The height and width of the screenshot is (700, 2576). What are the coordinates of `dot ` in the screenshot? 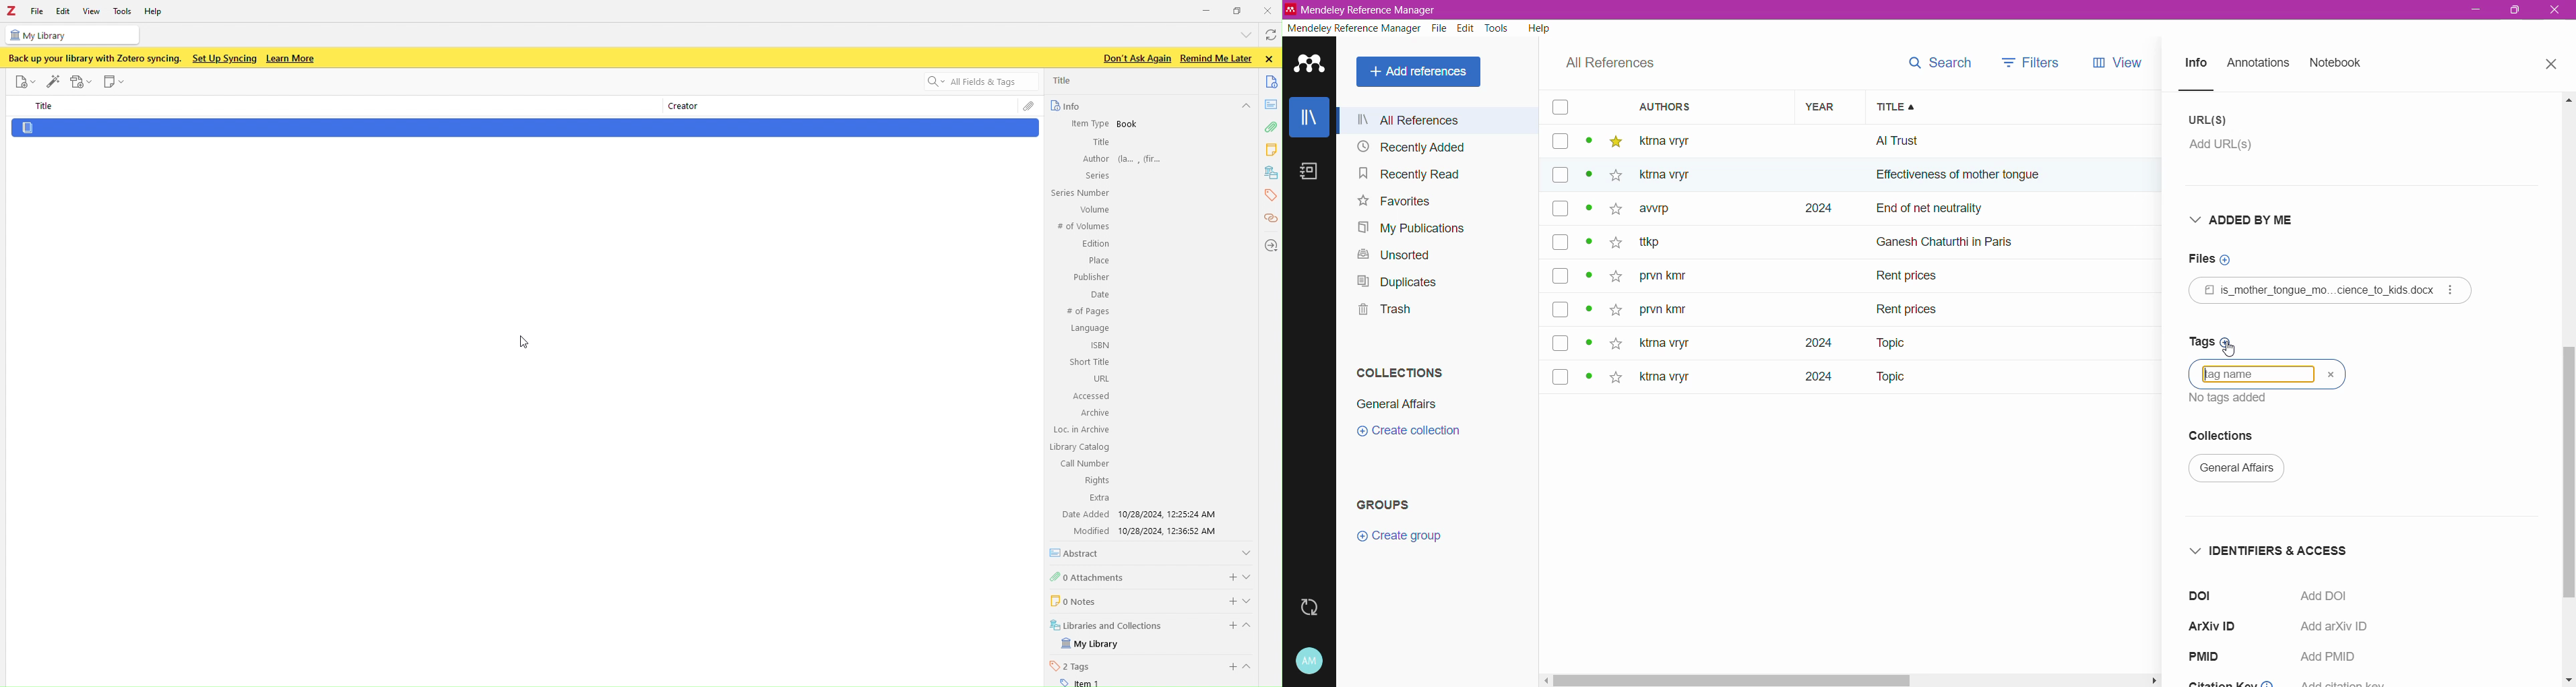 It's located at (1588, 143).